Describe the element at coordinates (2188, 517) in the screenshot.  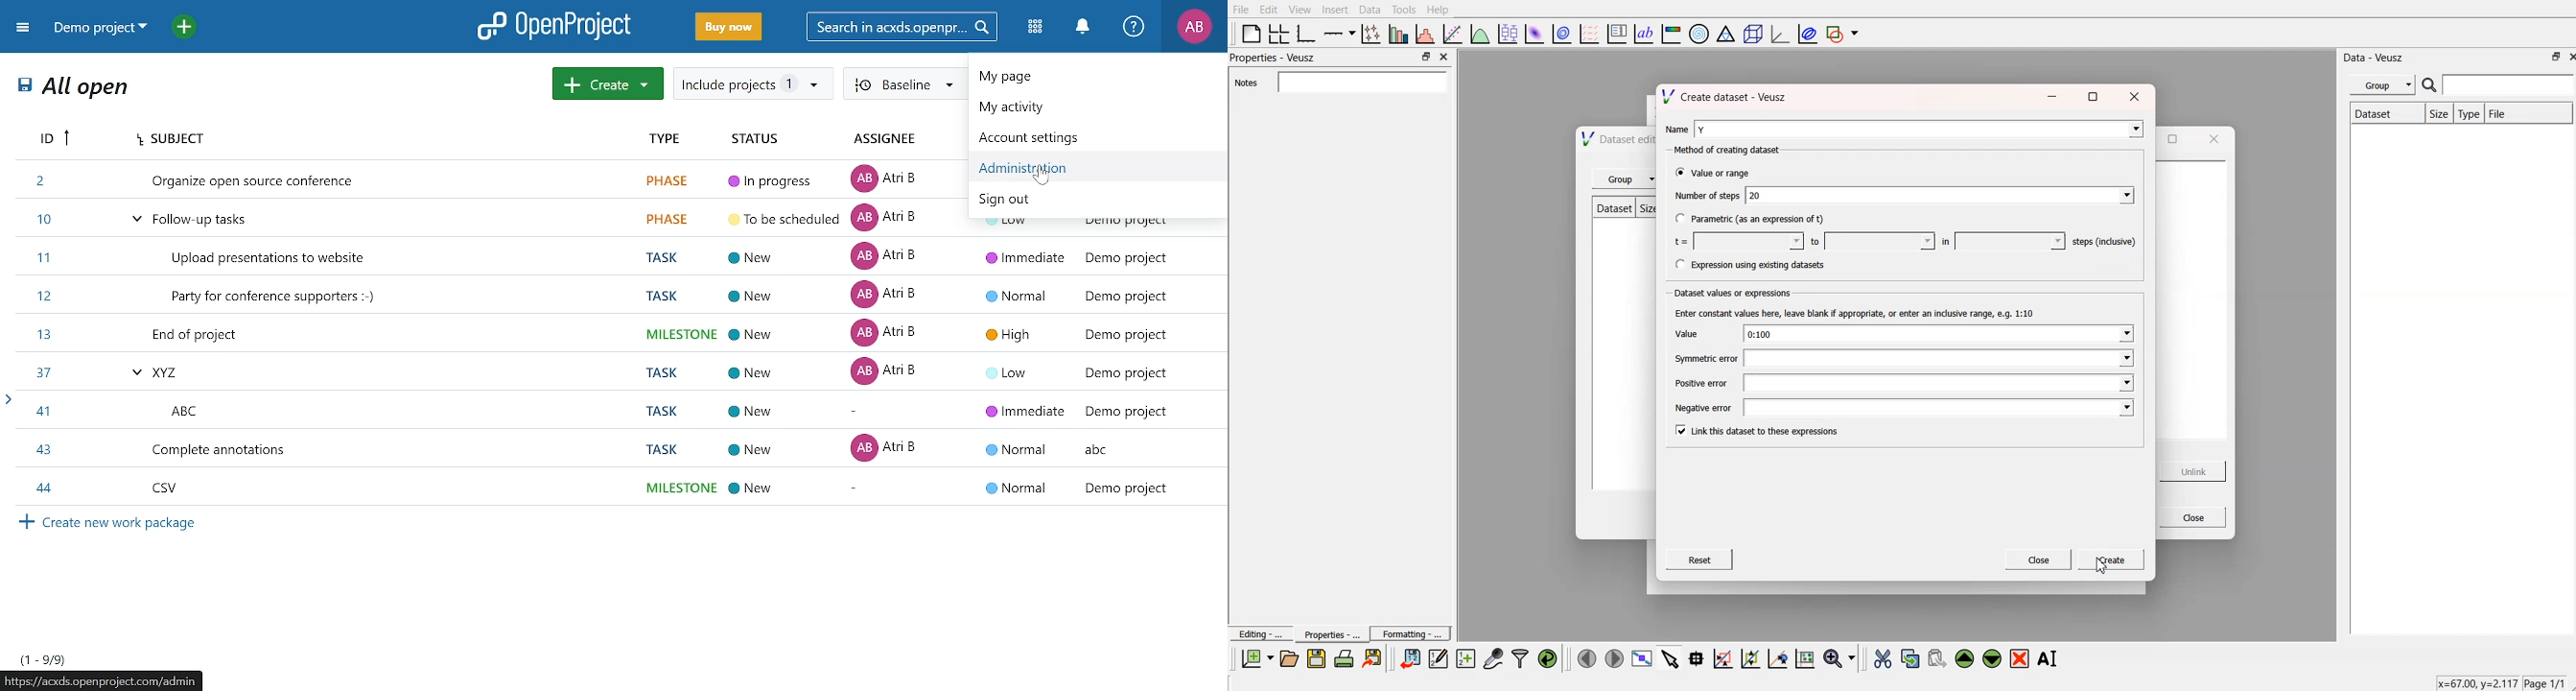
I see `Close` at that location.